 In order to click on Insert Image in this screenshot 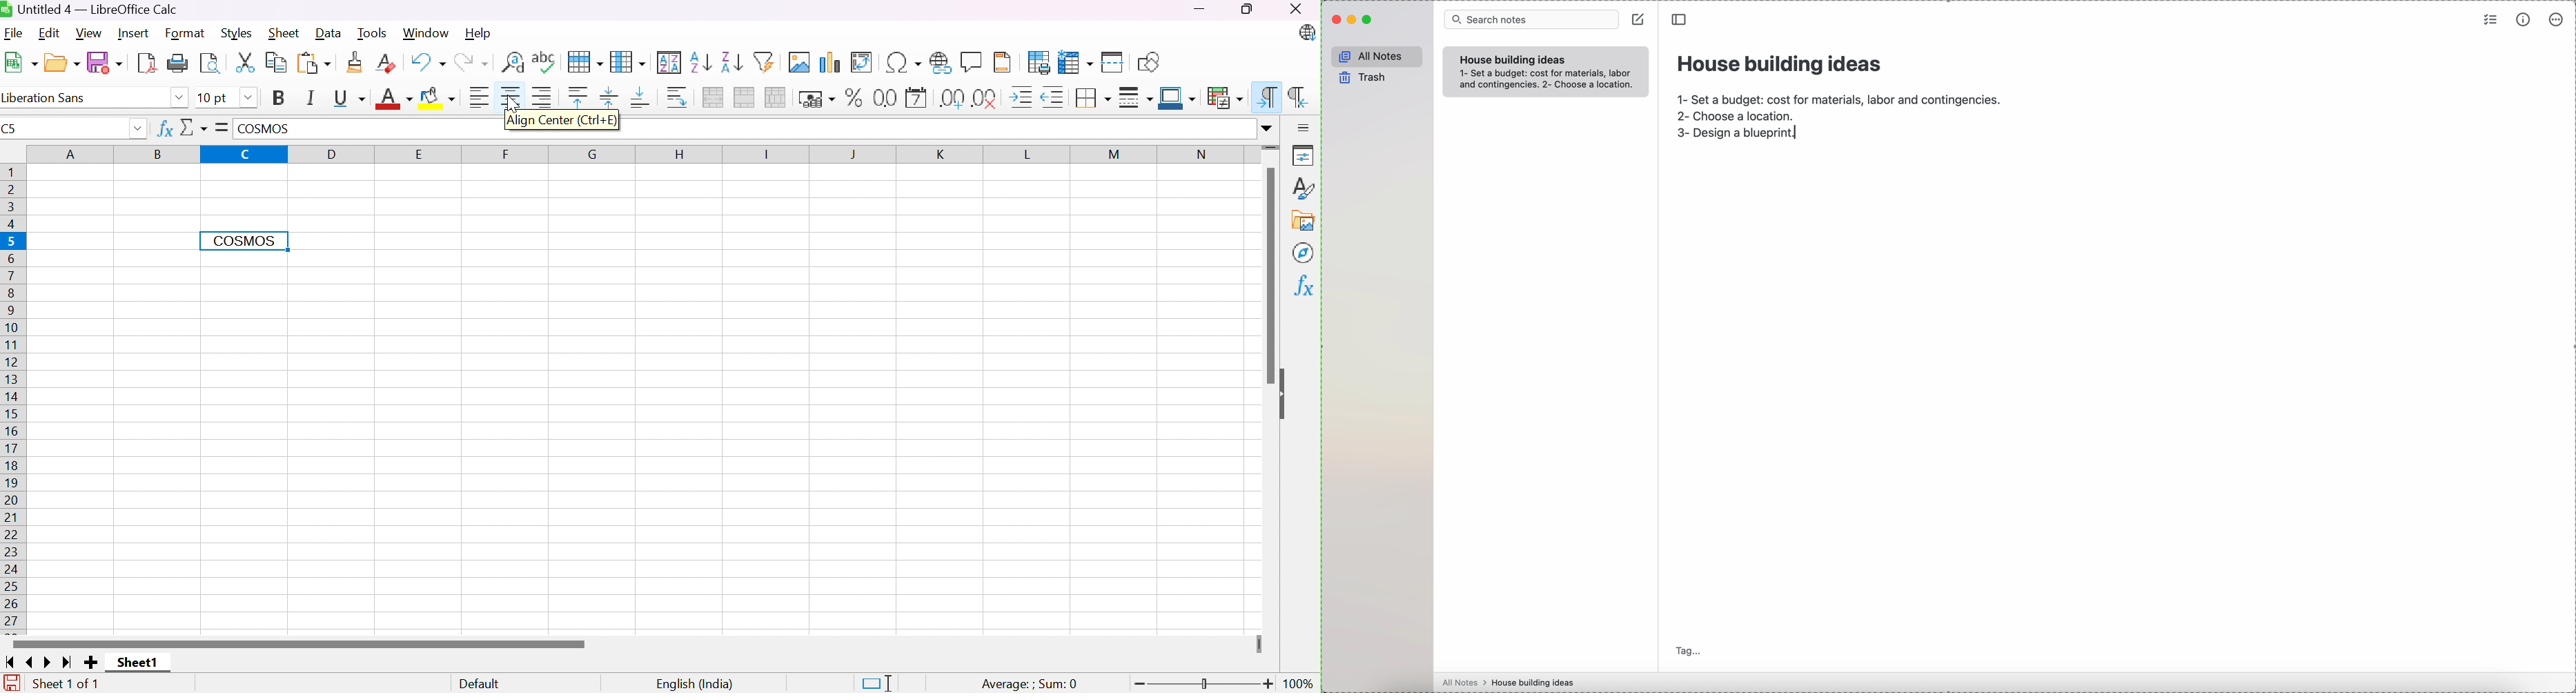, I will do `click(798, 62)`.